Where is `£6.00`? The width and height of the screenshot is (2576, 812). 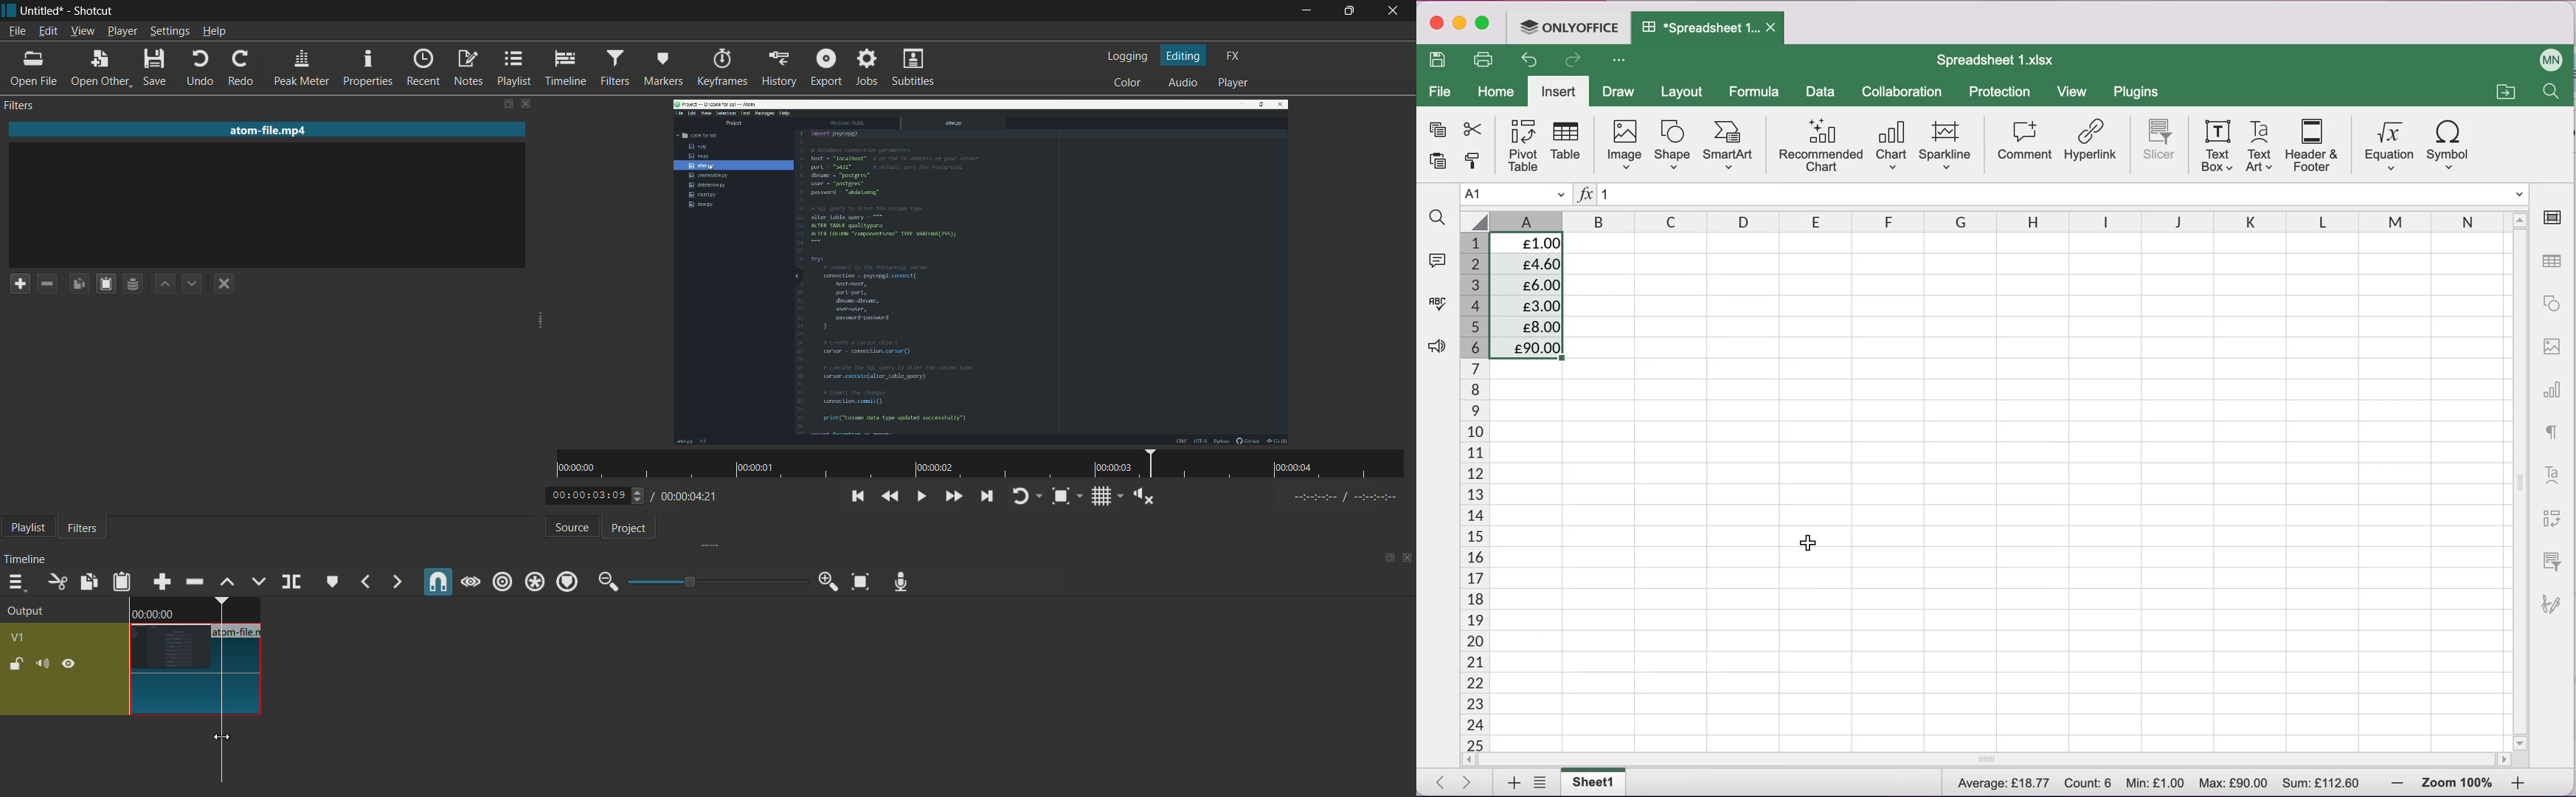
£6.00 is located at coordinates (1533, 286).